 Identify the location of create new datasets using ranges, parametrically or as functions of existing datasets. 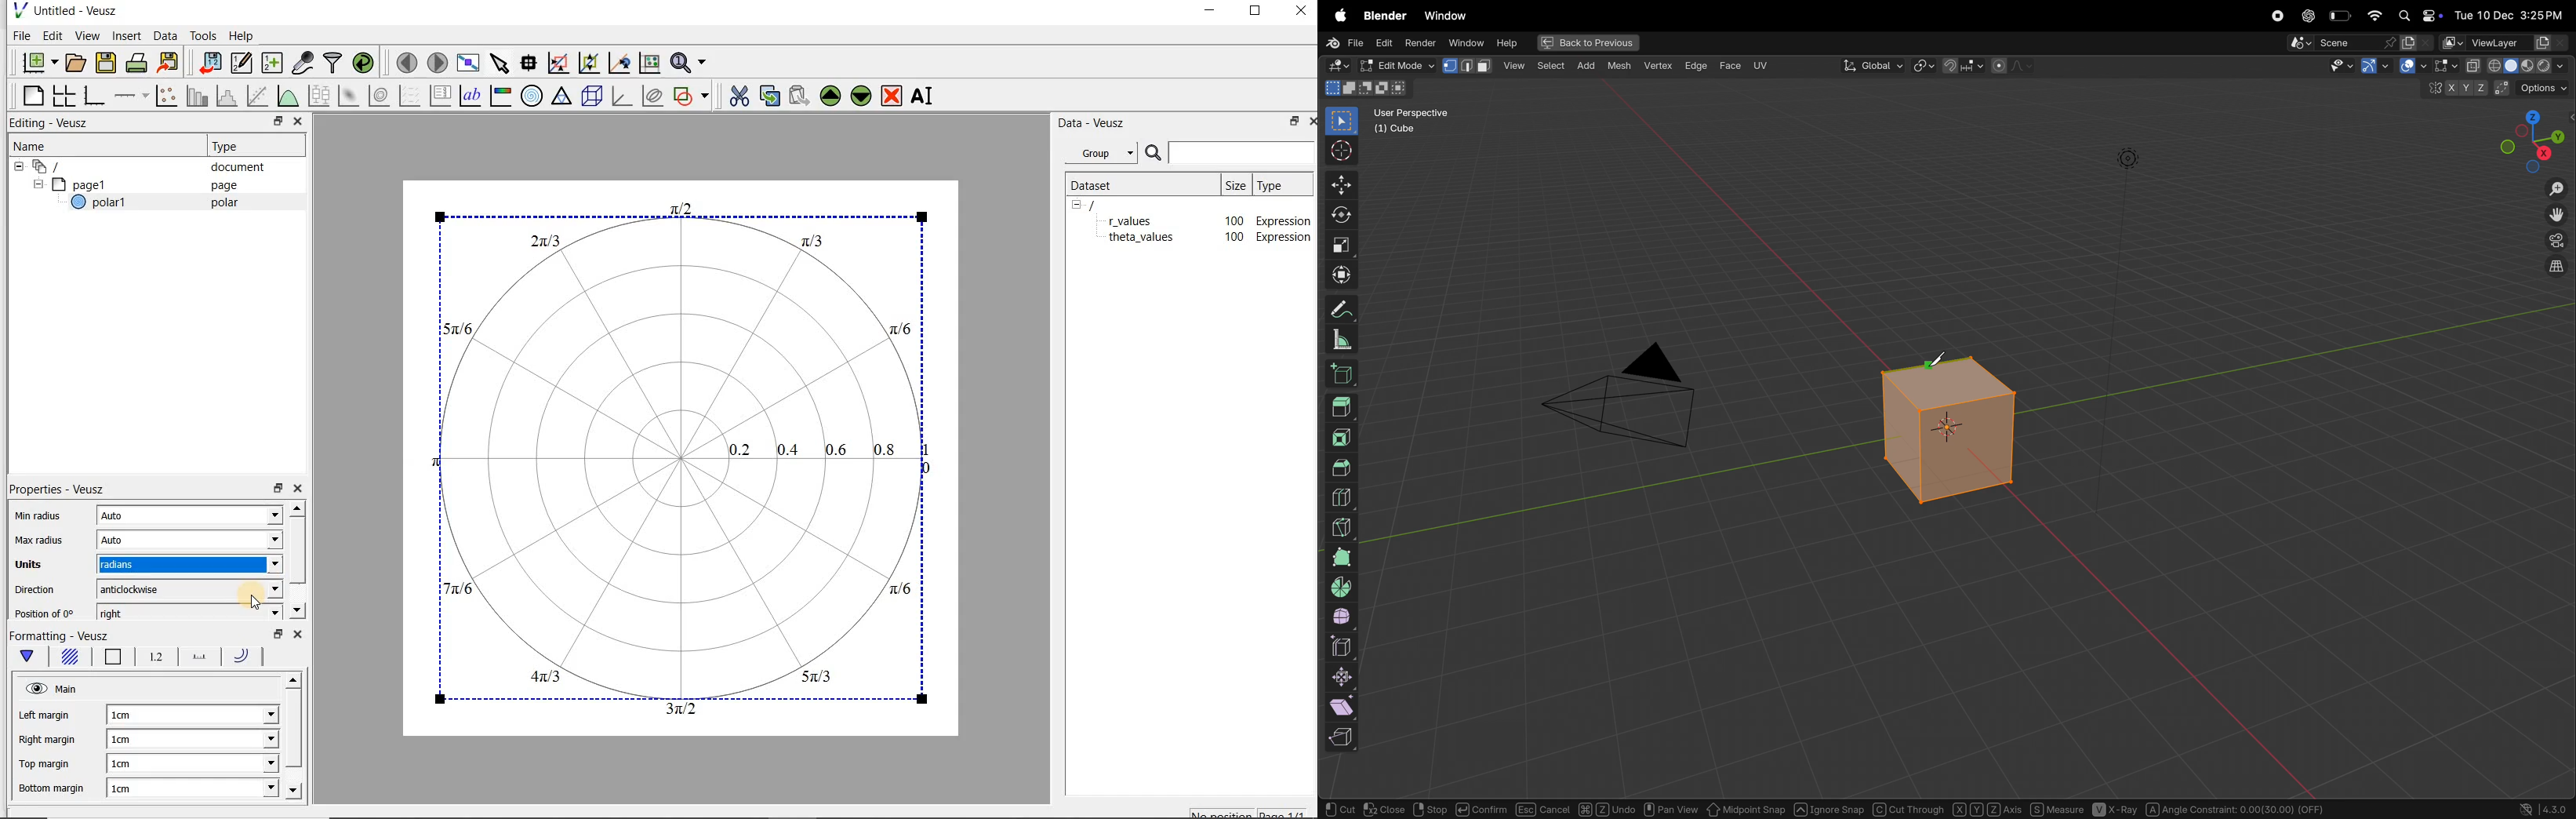
(273, 64).